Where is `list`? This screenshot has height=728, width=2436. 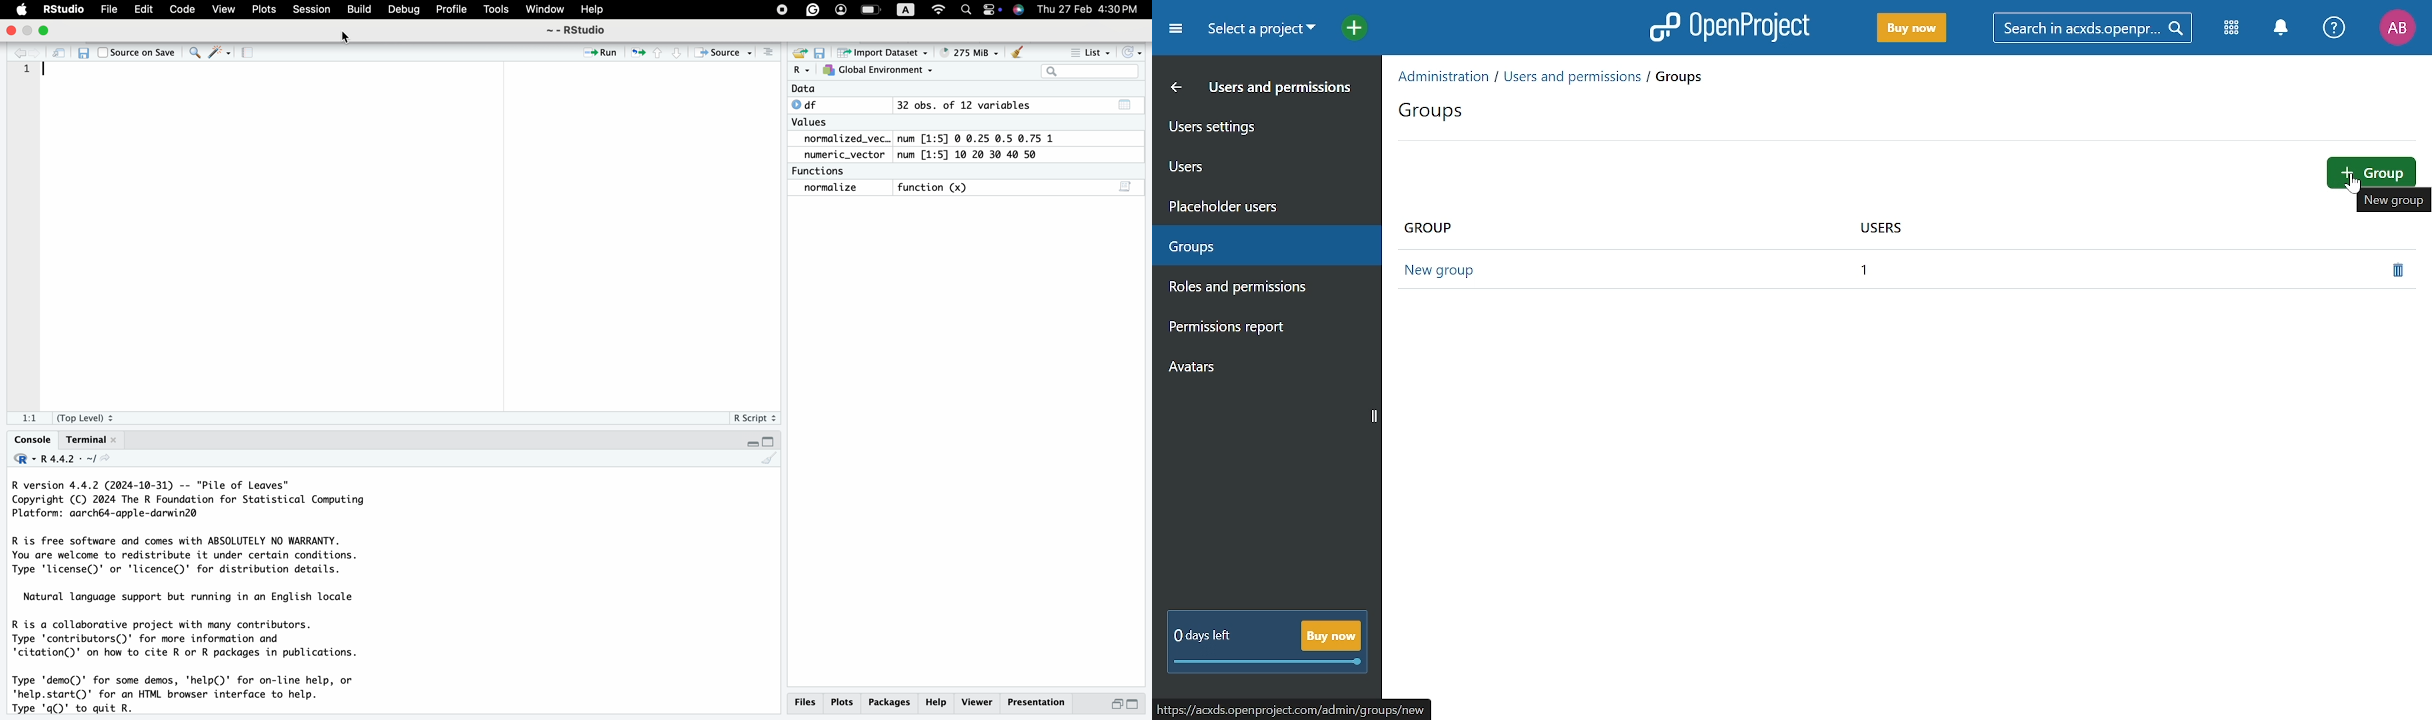 list is located at coordinates (1086, 50).